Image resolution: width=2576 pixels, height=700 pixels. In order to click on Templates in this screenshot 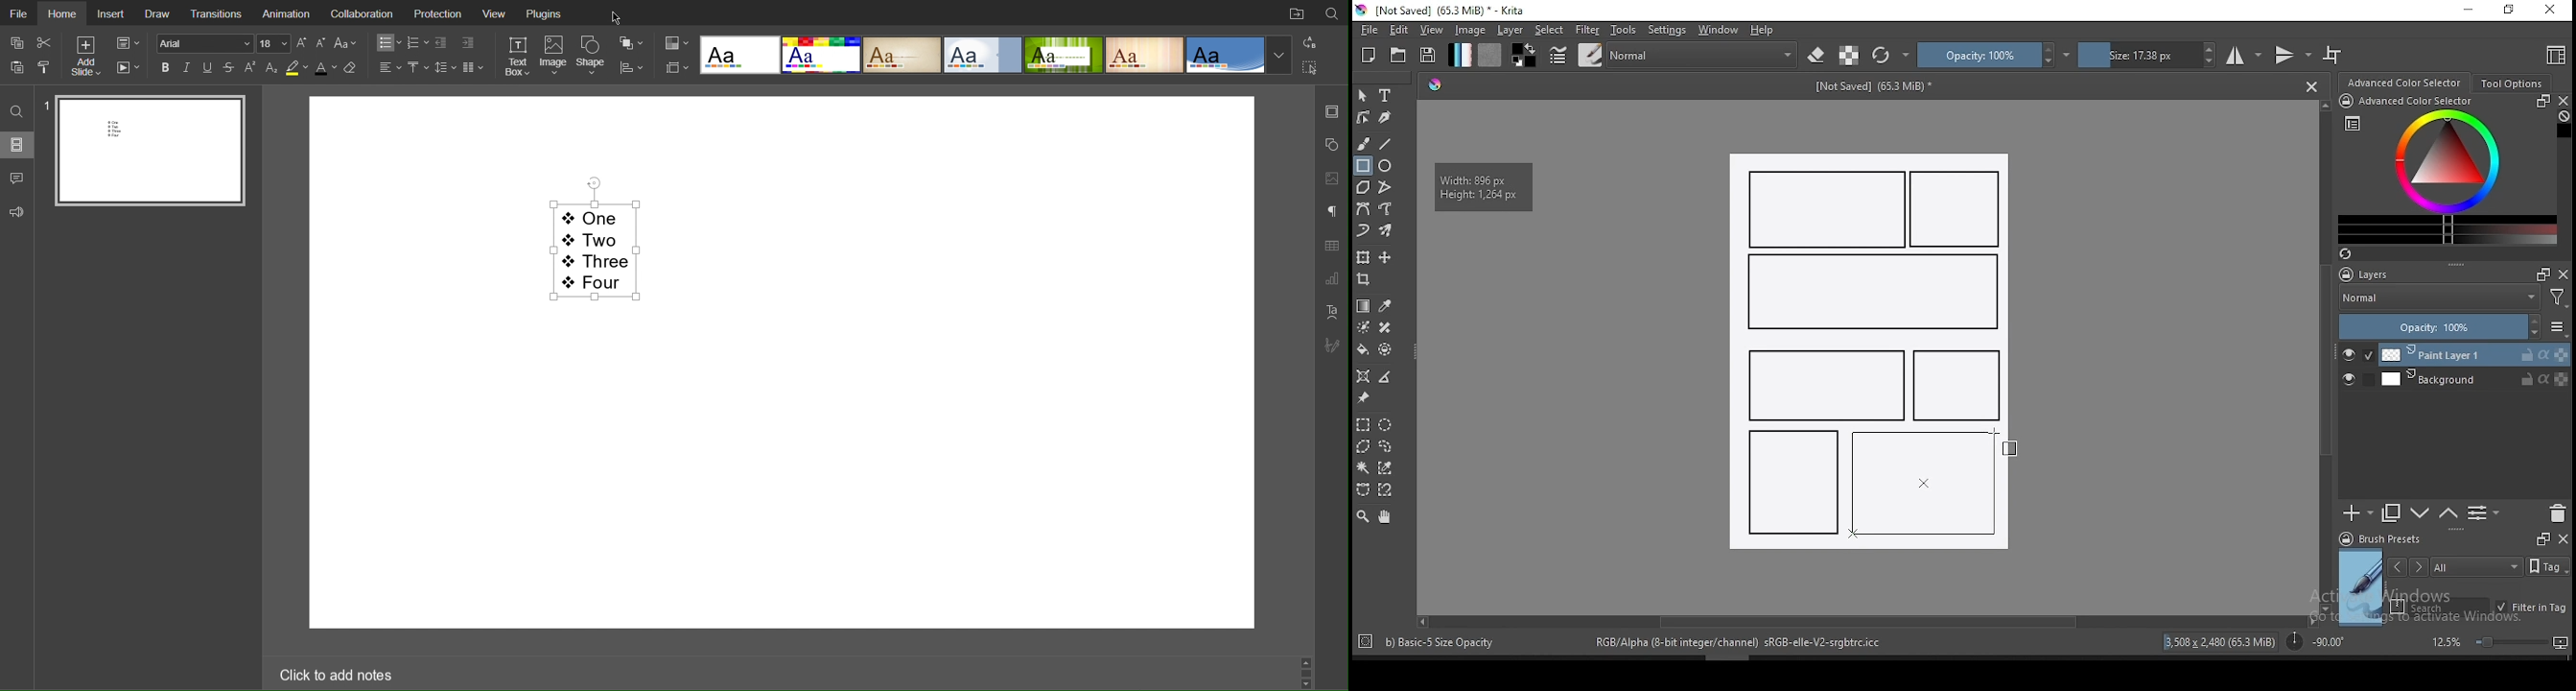, I will do `click(995, 53)`.